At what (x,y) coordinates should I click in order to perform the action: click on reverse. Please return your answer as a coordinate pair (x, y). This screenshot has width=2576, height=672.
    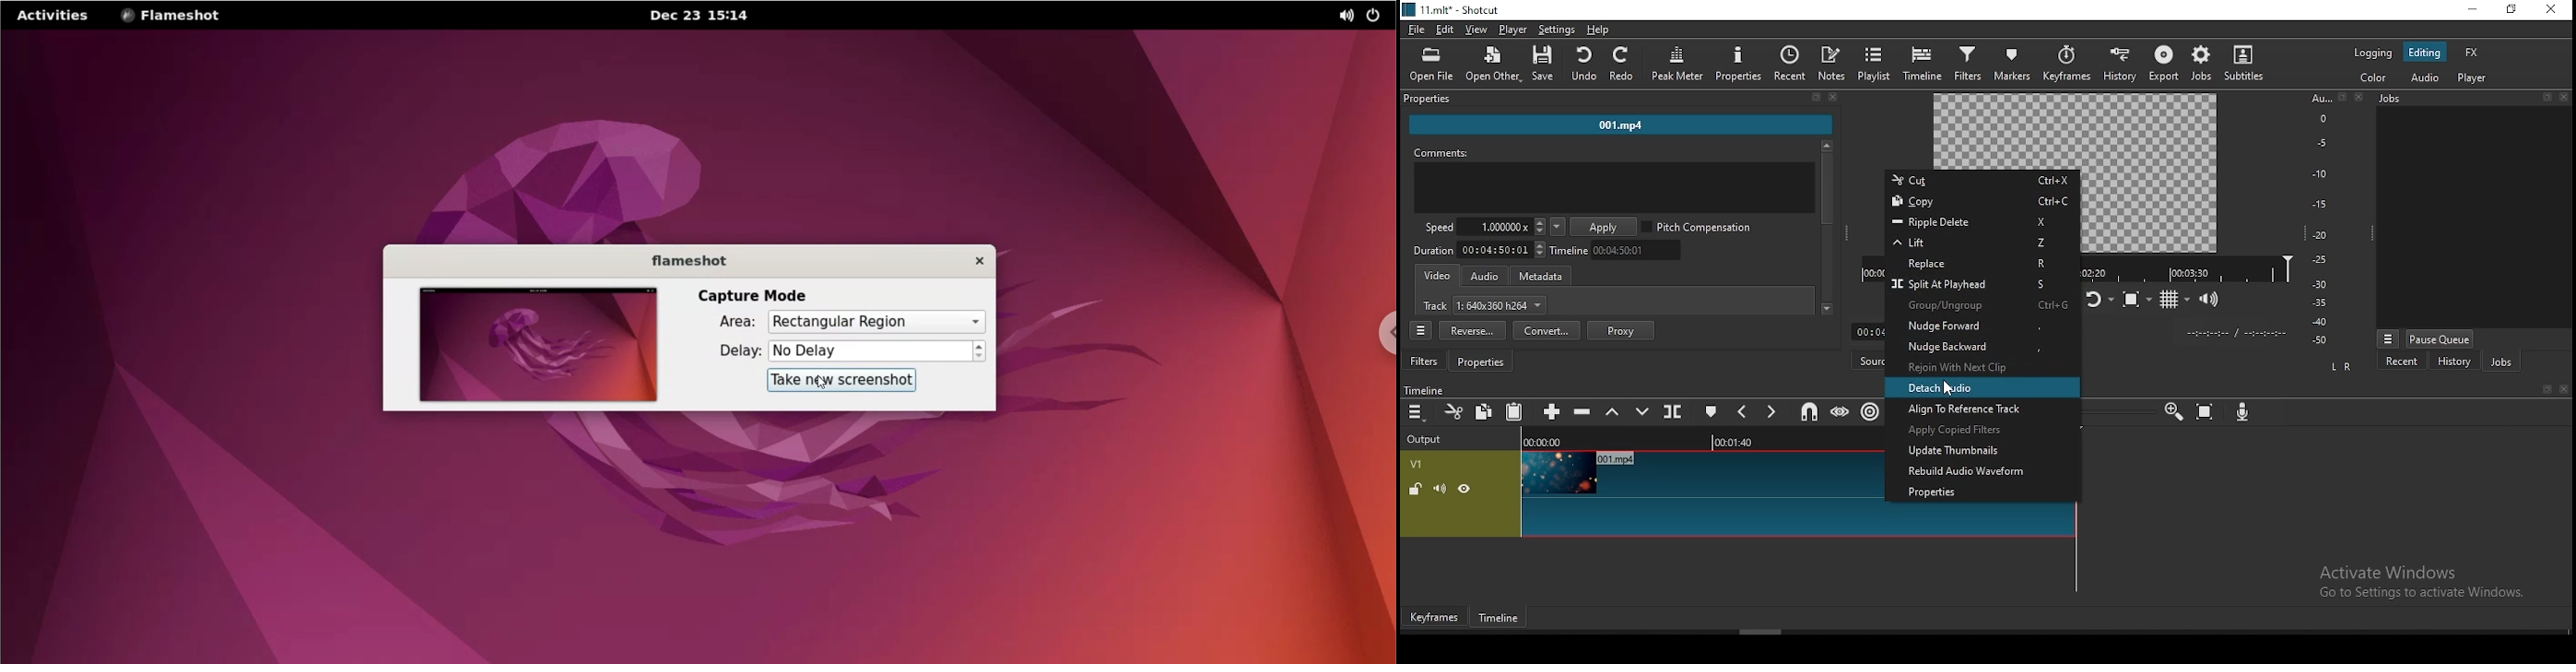
    Looking at the image, I should click on (1474, 330).